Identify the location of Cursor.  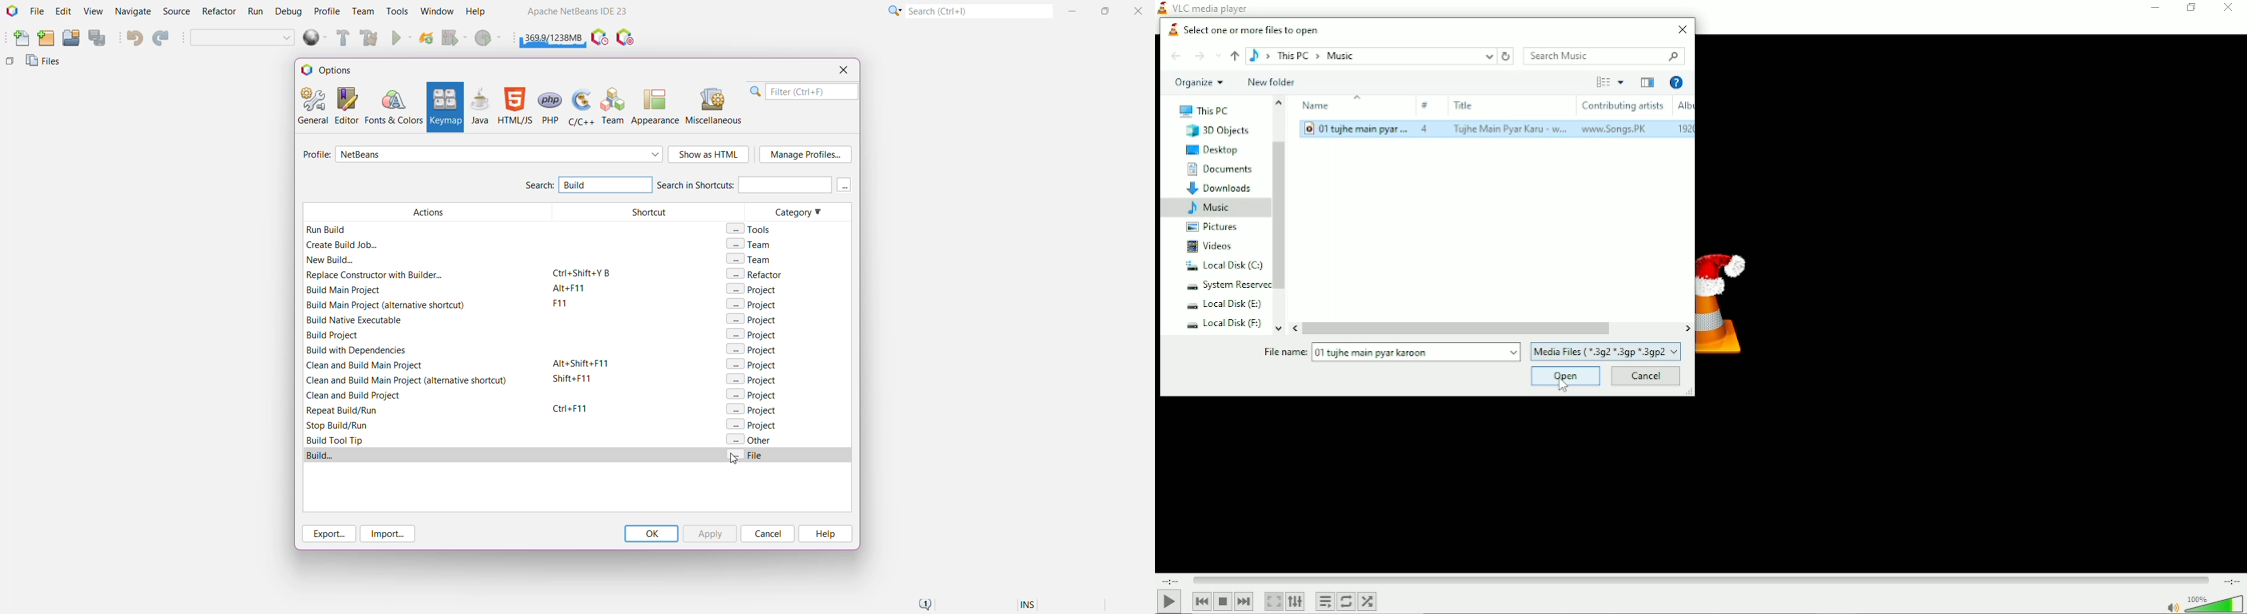
(1563, 385).